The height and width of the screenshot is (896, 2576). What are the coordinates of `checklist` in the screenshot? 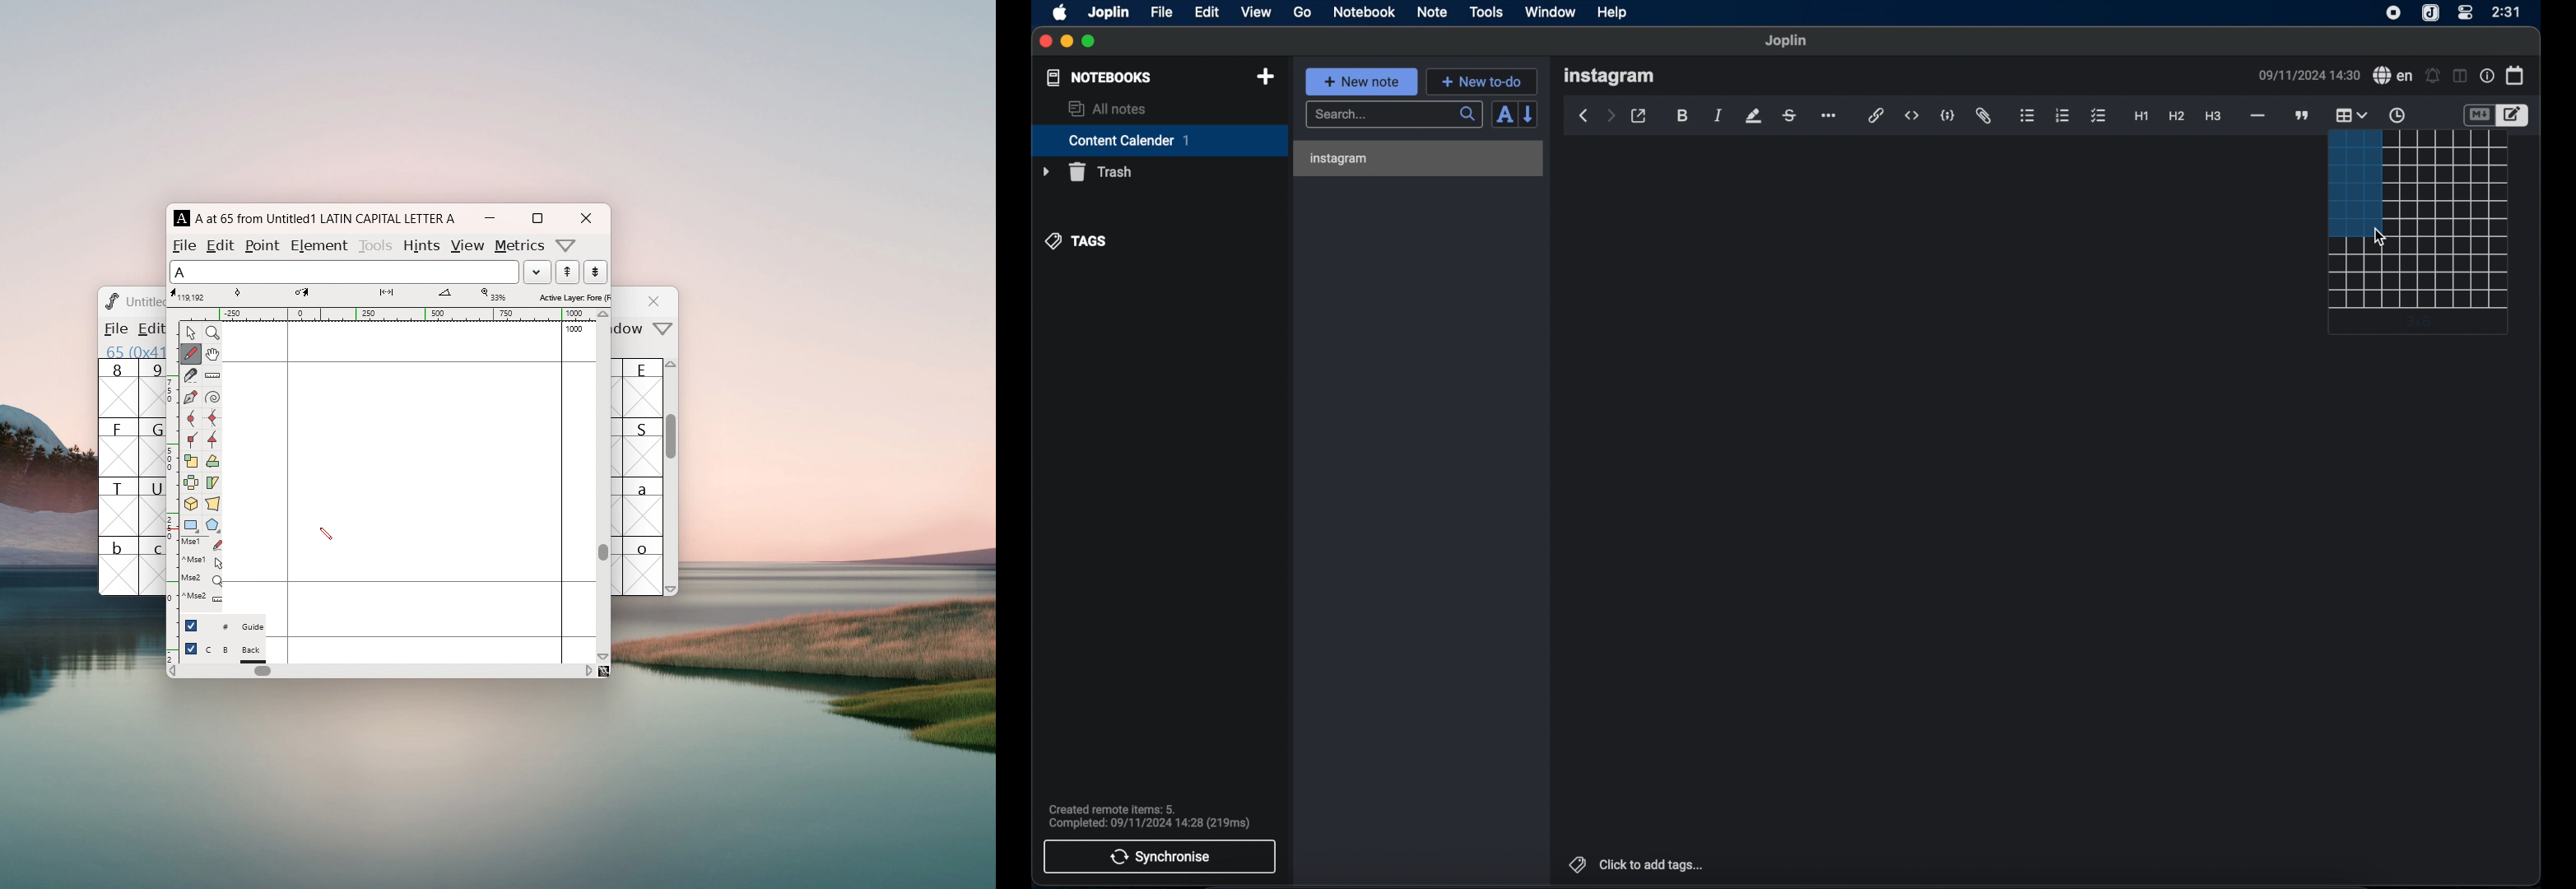 It's located at (2099, 117).